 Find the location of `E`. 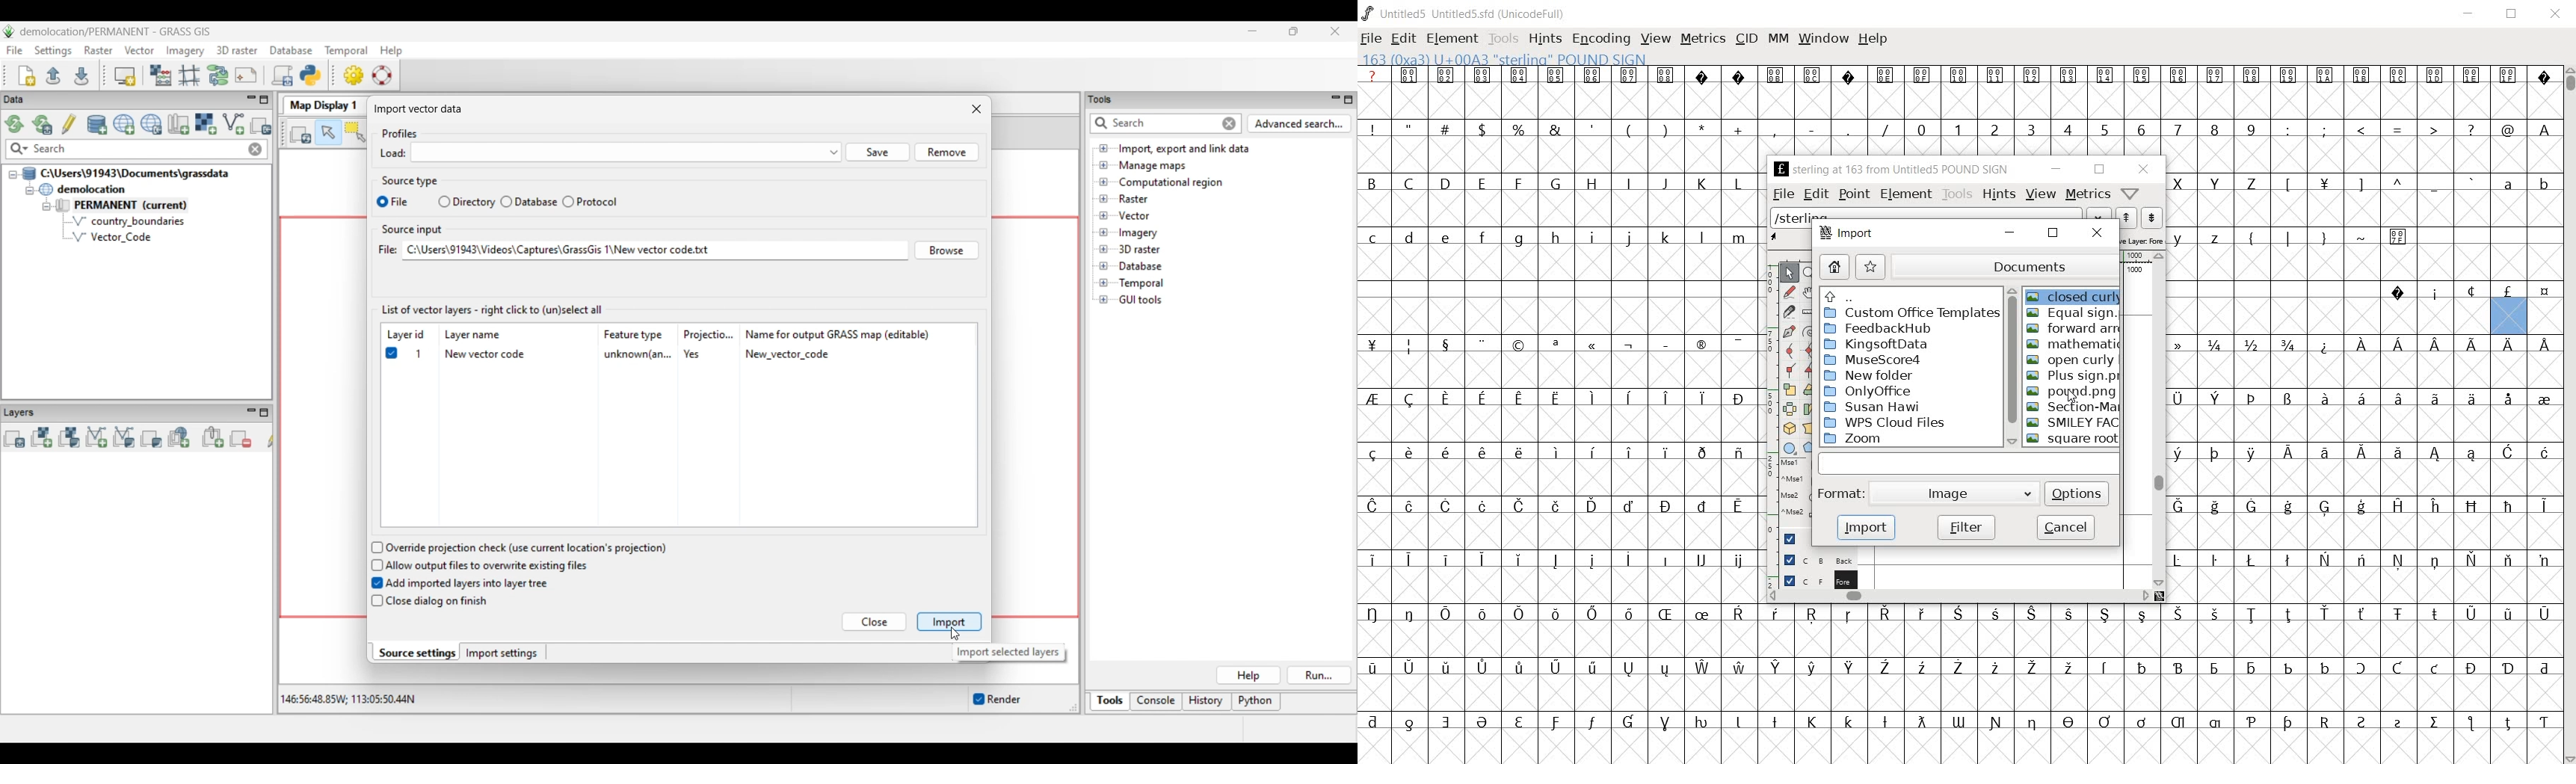

E is located at coordinates (1481, 183).